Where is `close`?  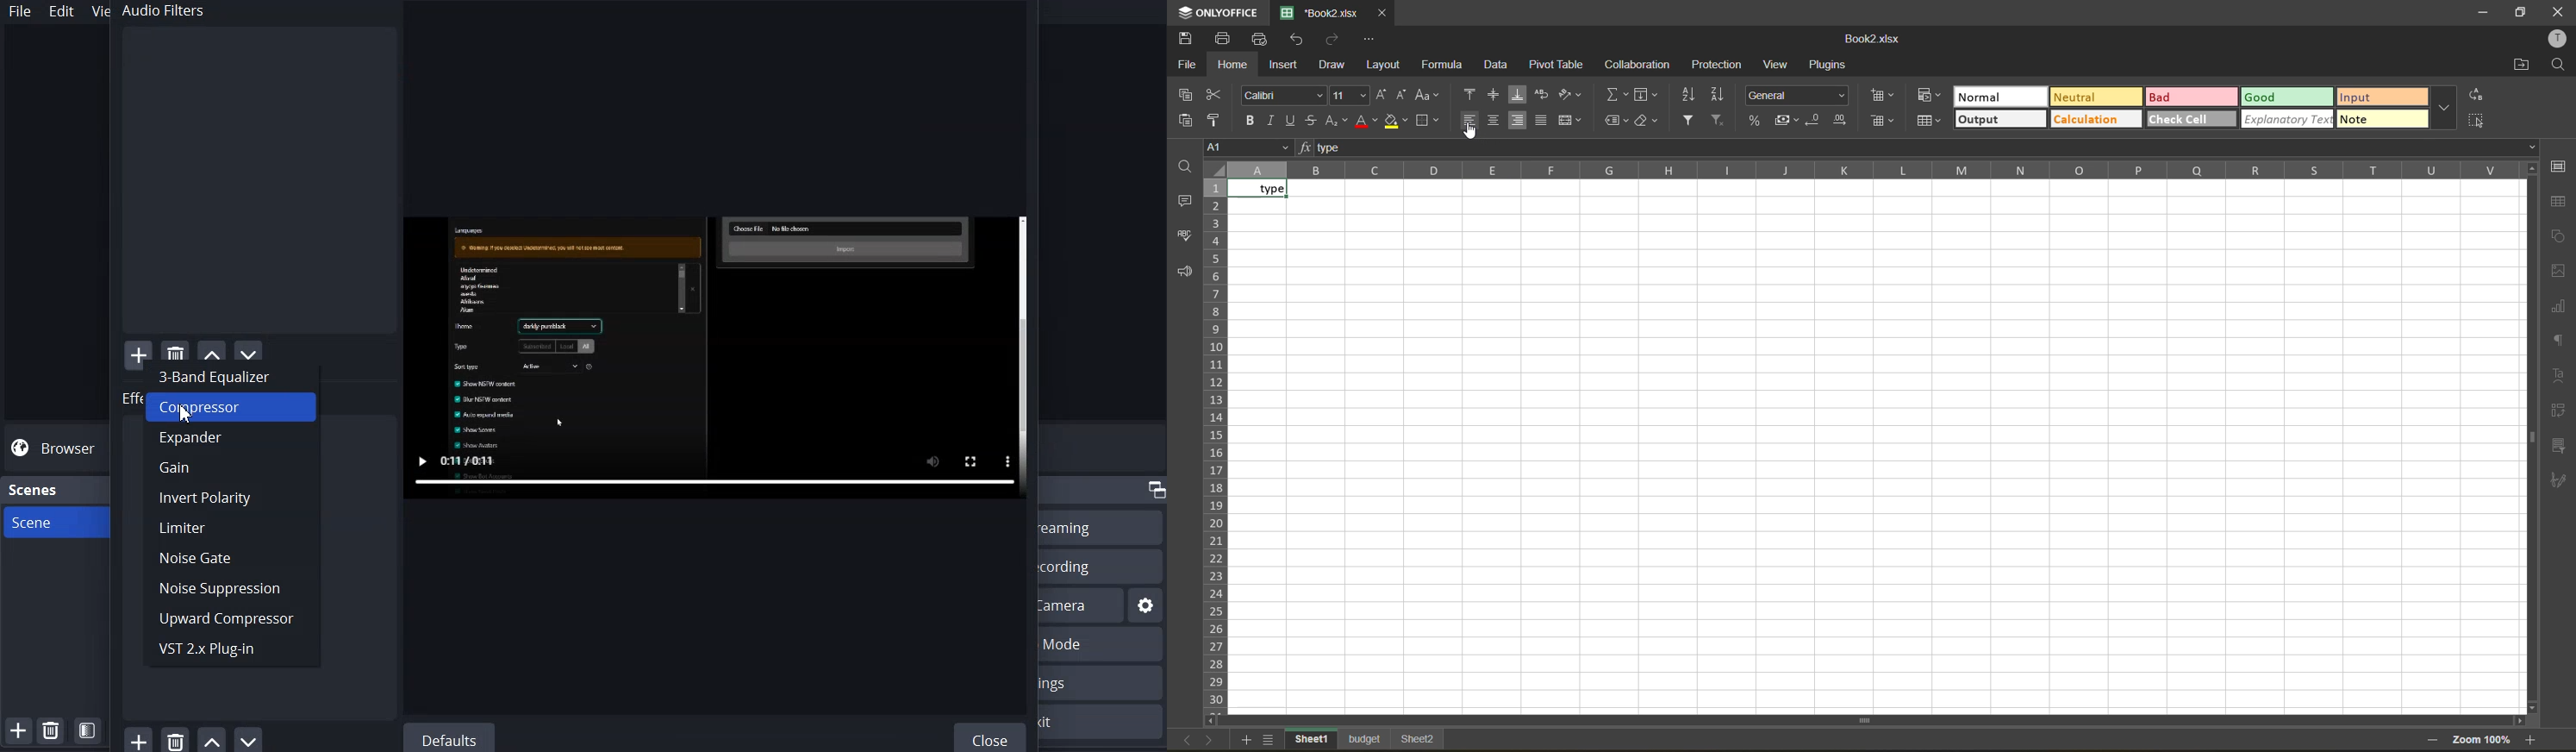 close is located at coordinates (2560, 11).